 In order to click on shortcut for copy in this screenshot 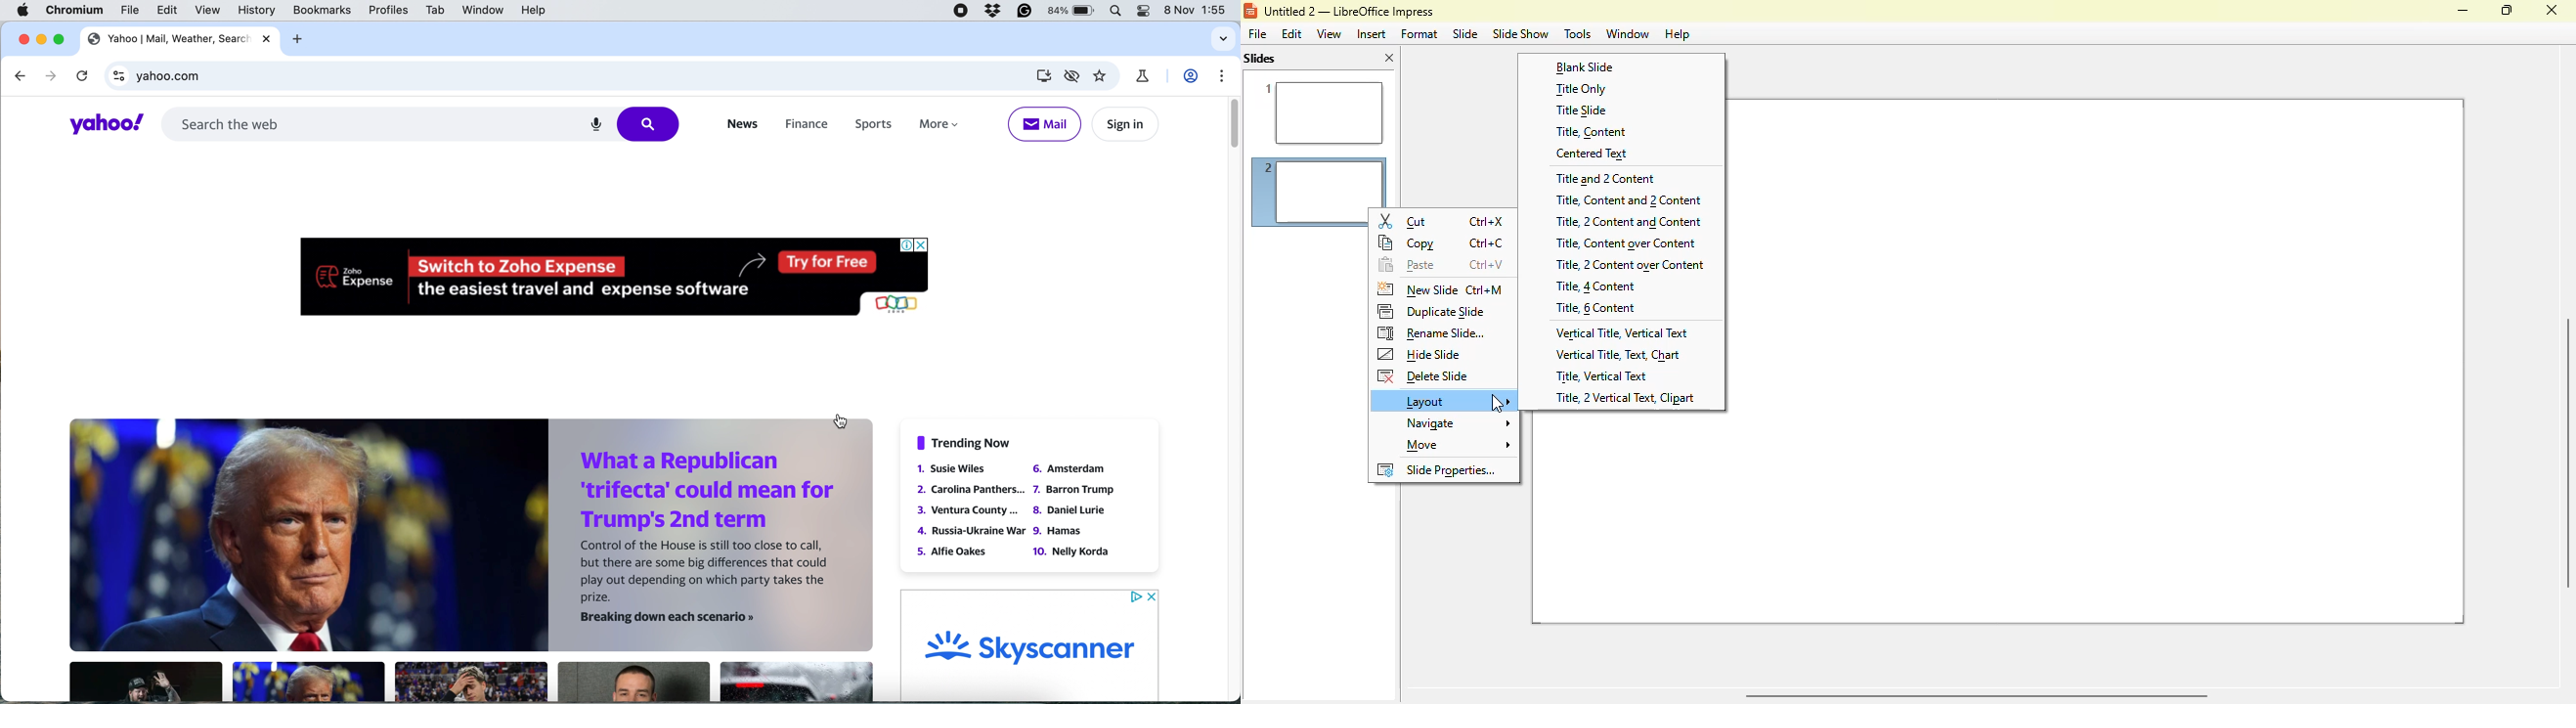, I will do `click(1486, 242)`.